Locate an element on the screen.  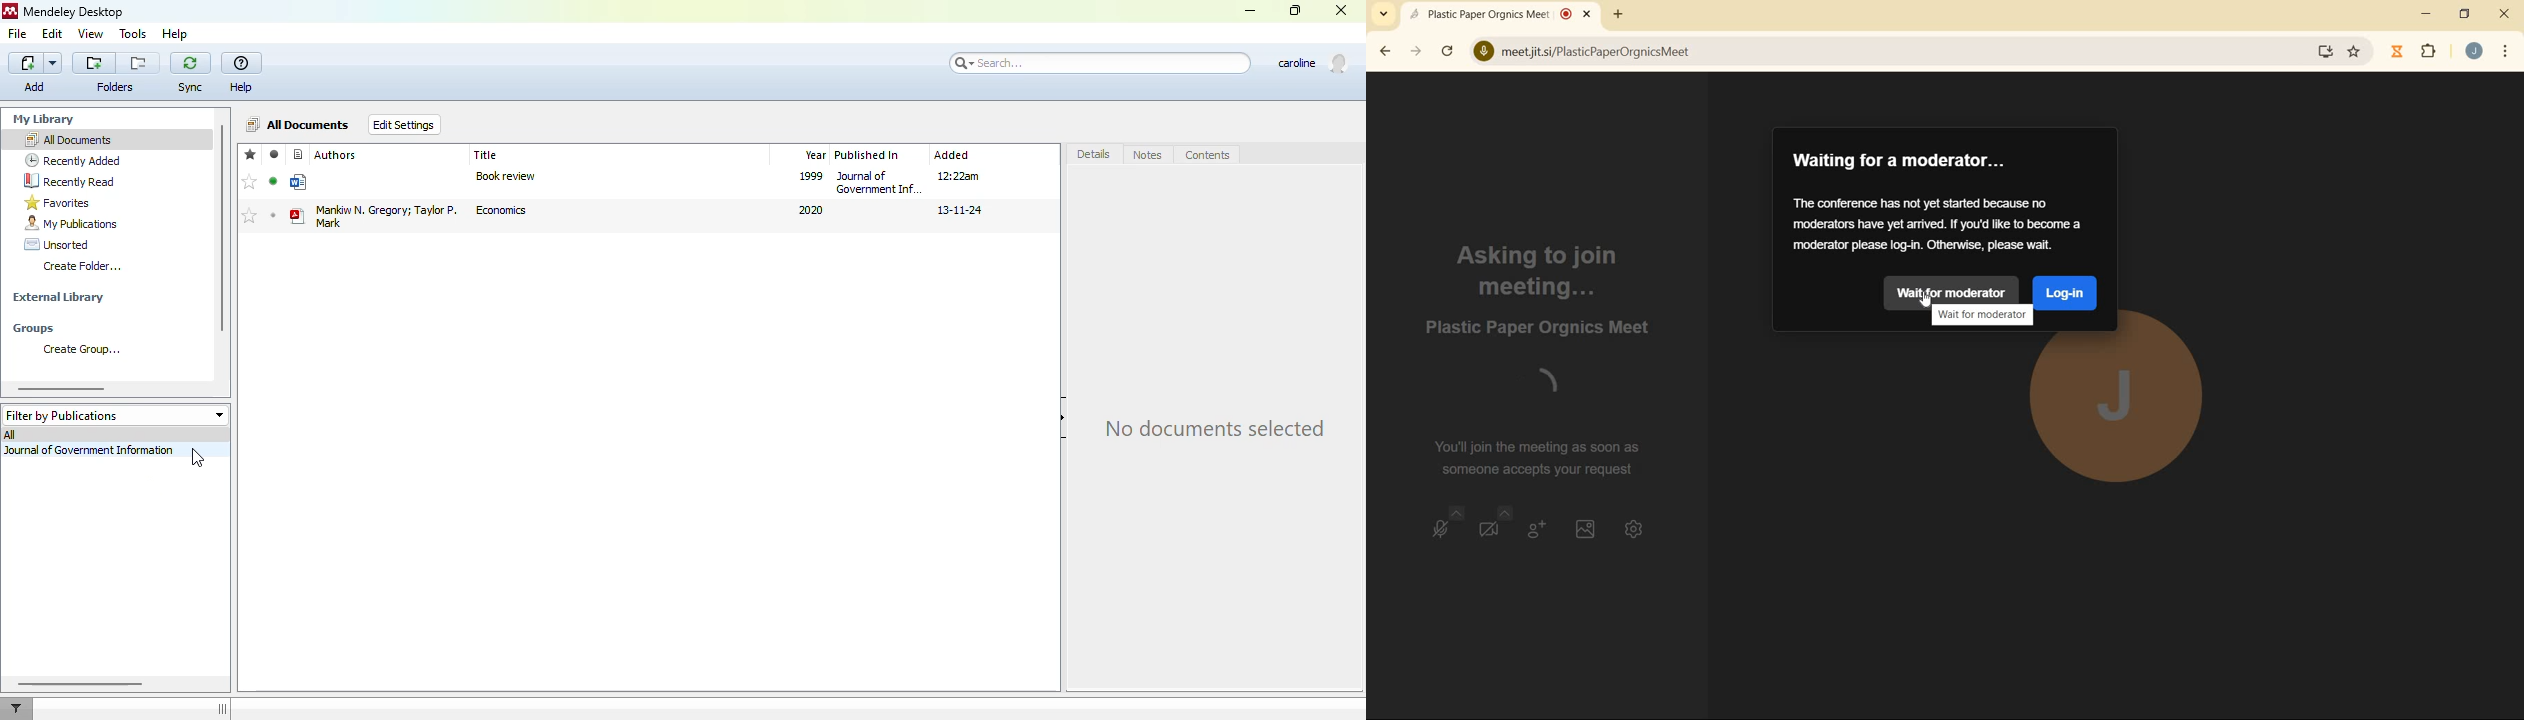
read/unread is located at coordinates (275, 155).